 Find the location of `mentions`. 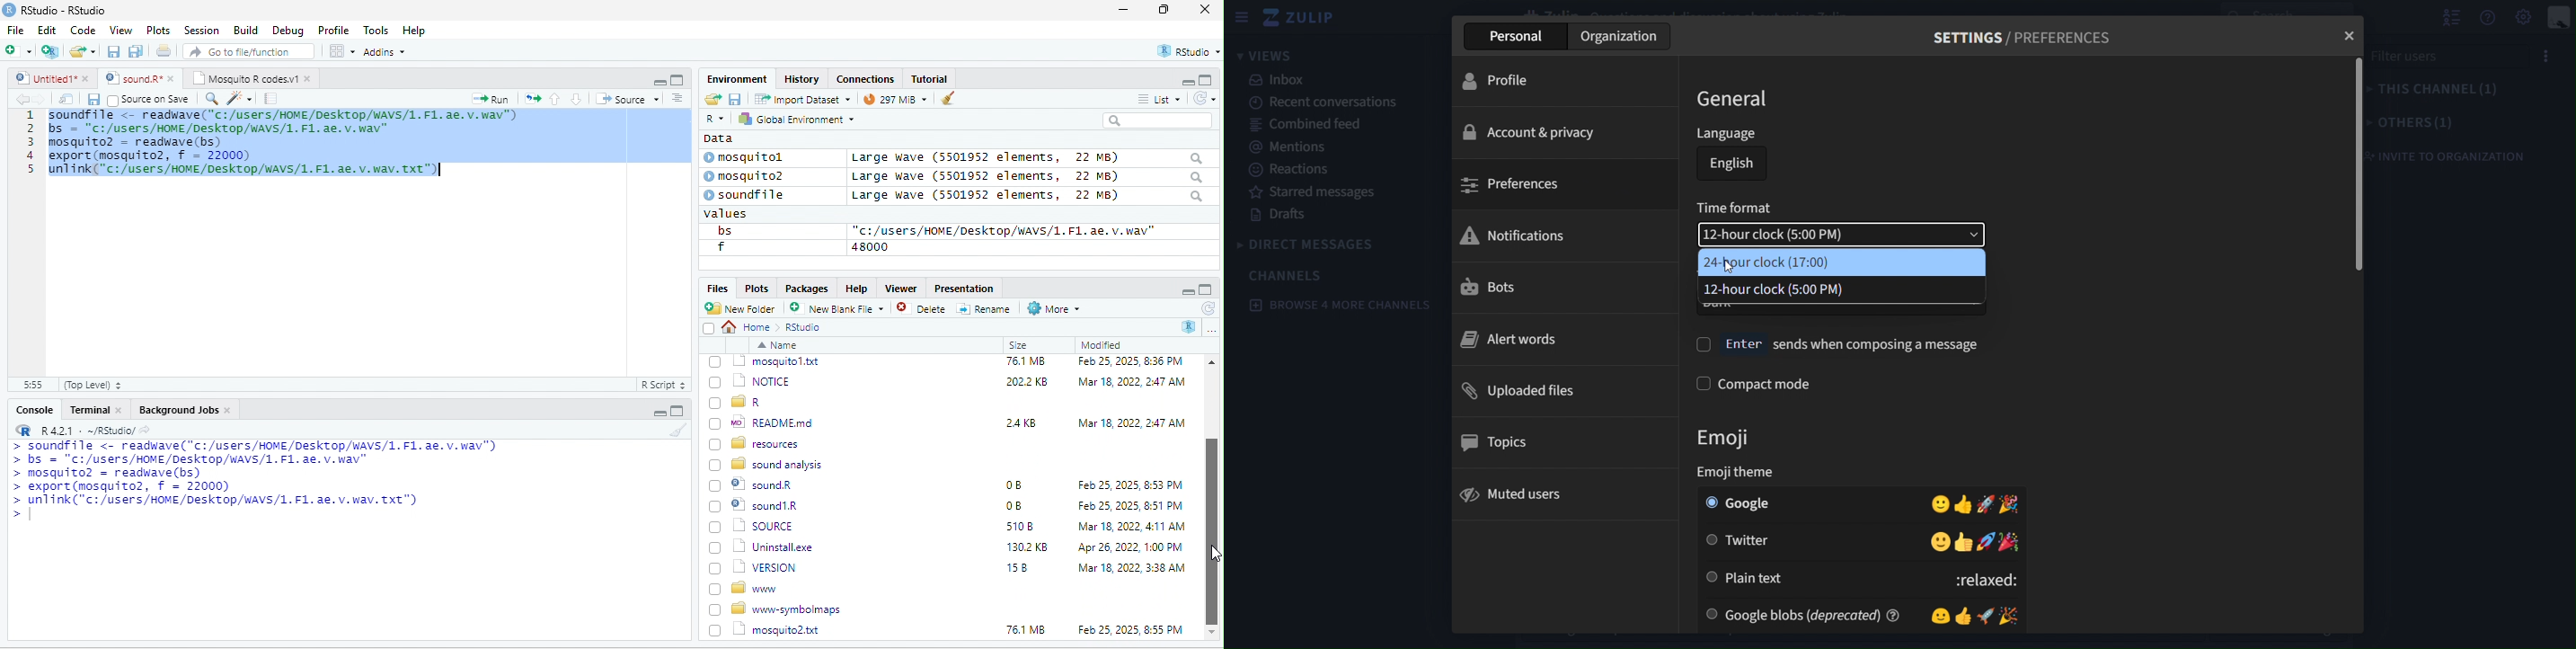

mentions is located at coordinates (1288, 146).